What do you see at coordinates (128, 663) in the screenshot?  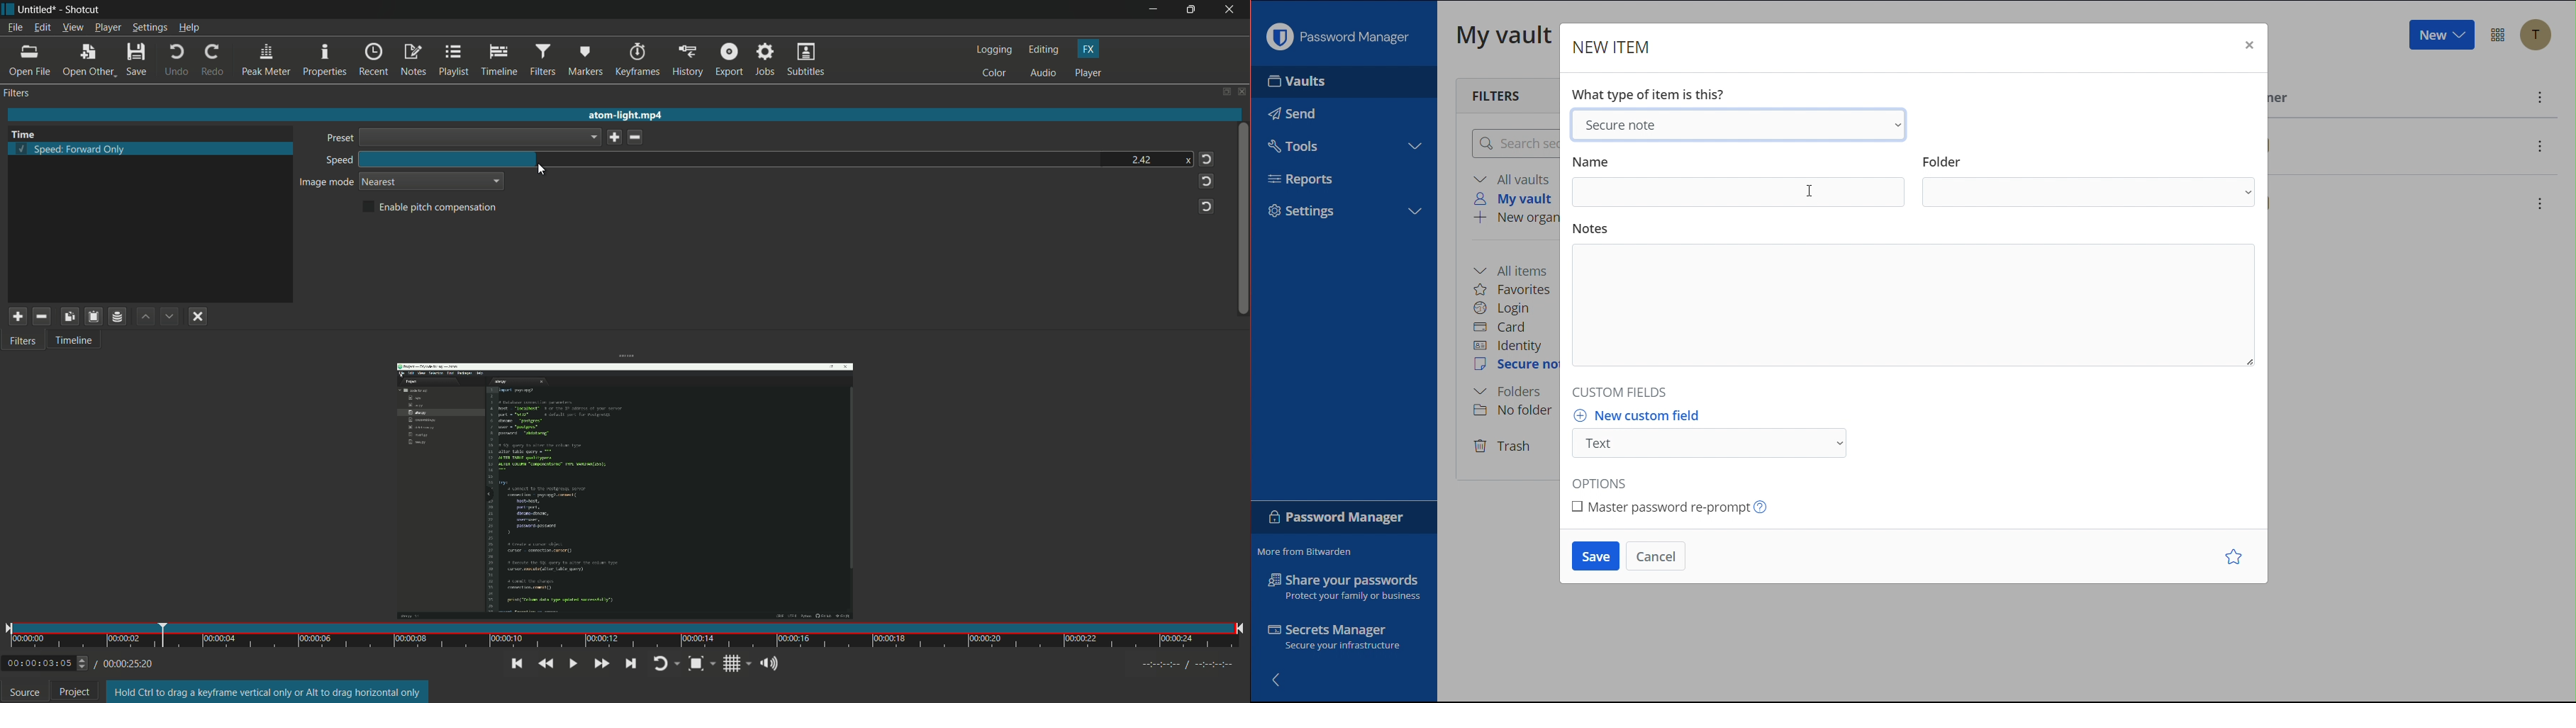 I see `/00:00:25:20` at bounding box center [128, 663].